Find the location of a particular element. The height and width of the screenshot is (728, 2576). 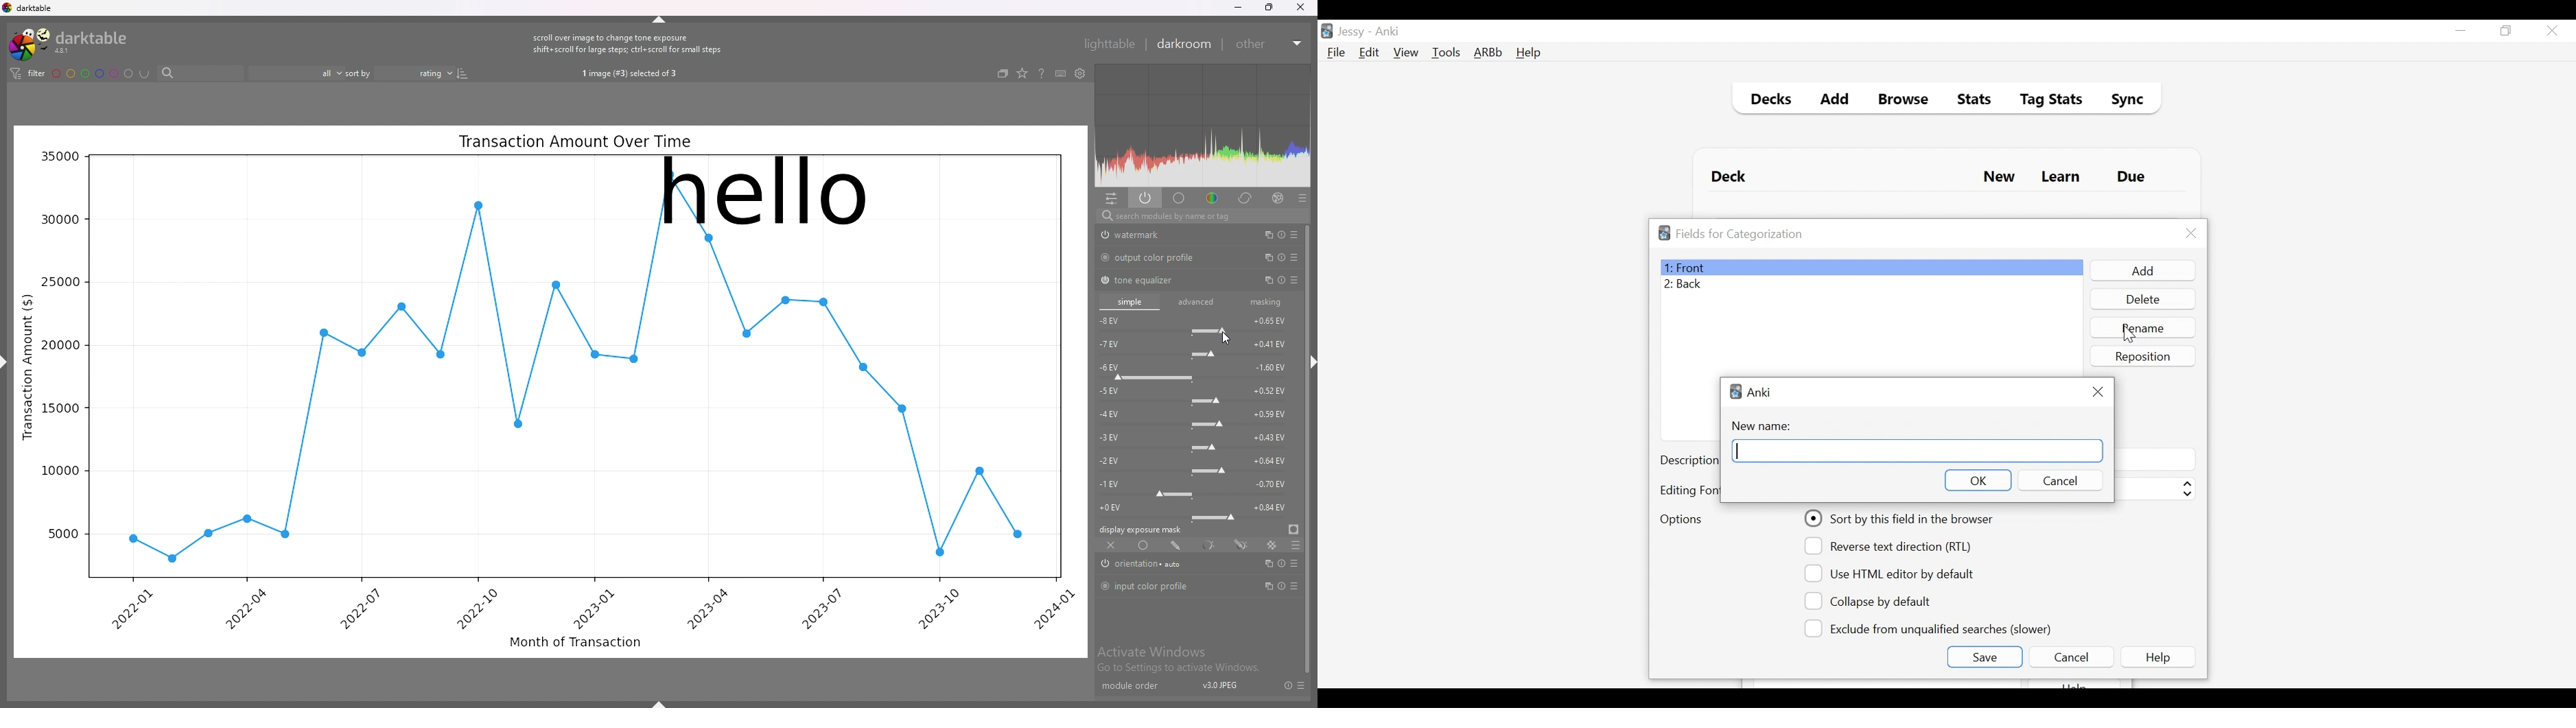

other is located at coordinates (1255, 45).